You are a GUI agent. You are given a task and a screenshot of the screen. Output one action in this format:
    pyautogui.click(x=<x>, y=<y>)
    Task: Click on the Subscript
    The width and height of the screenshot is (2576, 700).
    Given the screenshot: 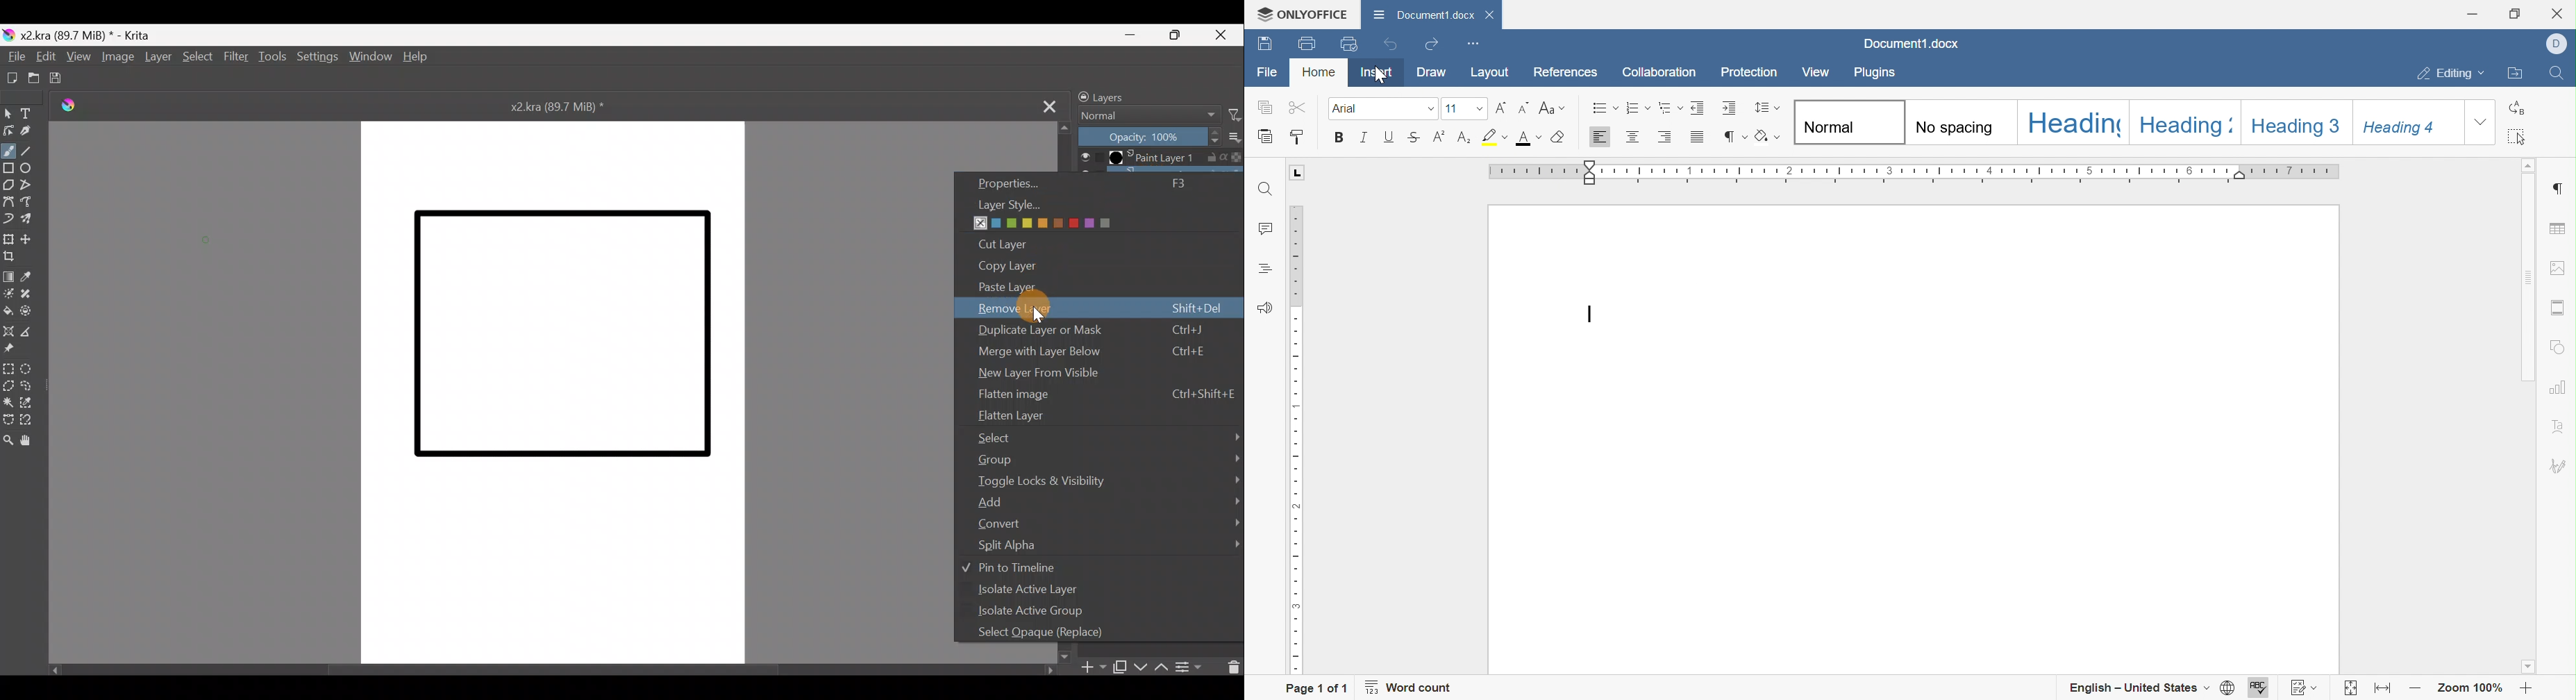 What is the action you would take?
    pyautogui.click(x=1468, y=138)
    